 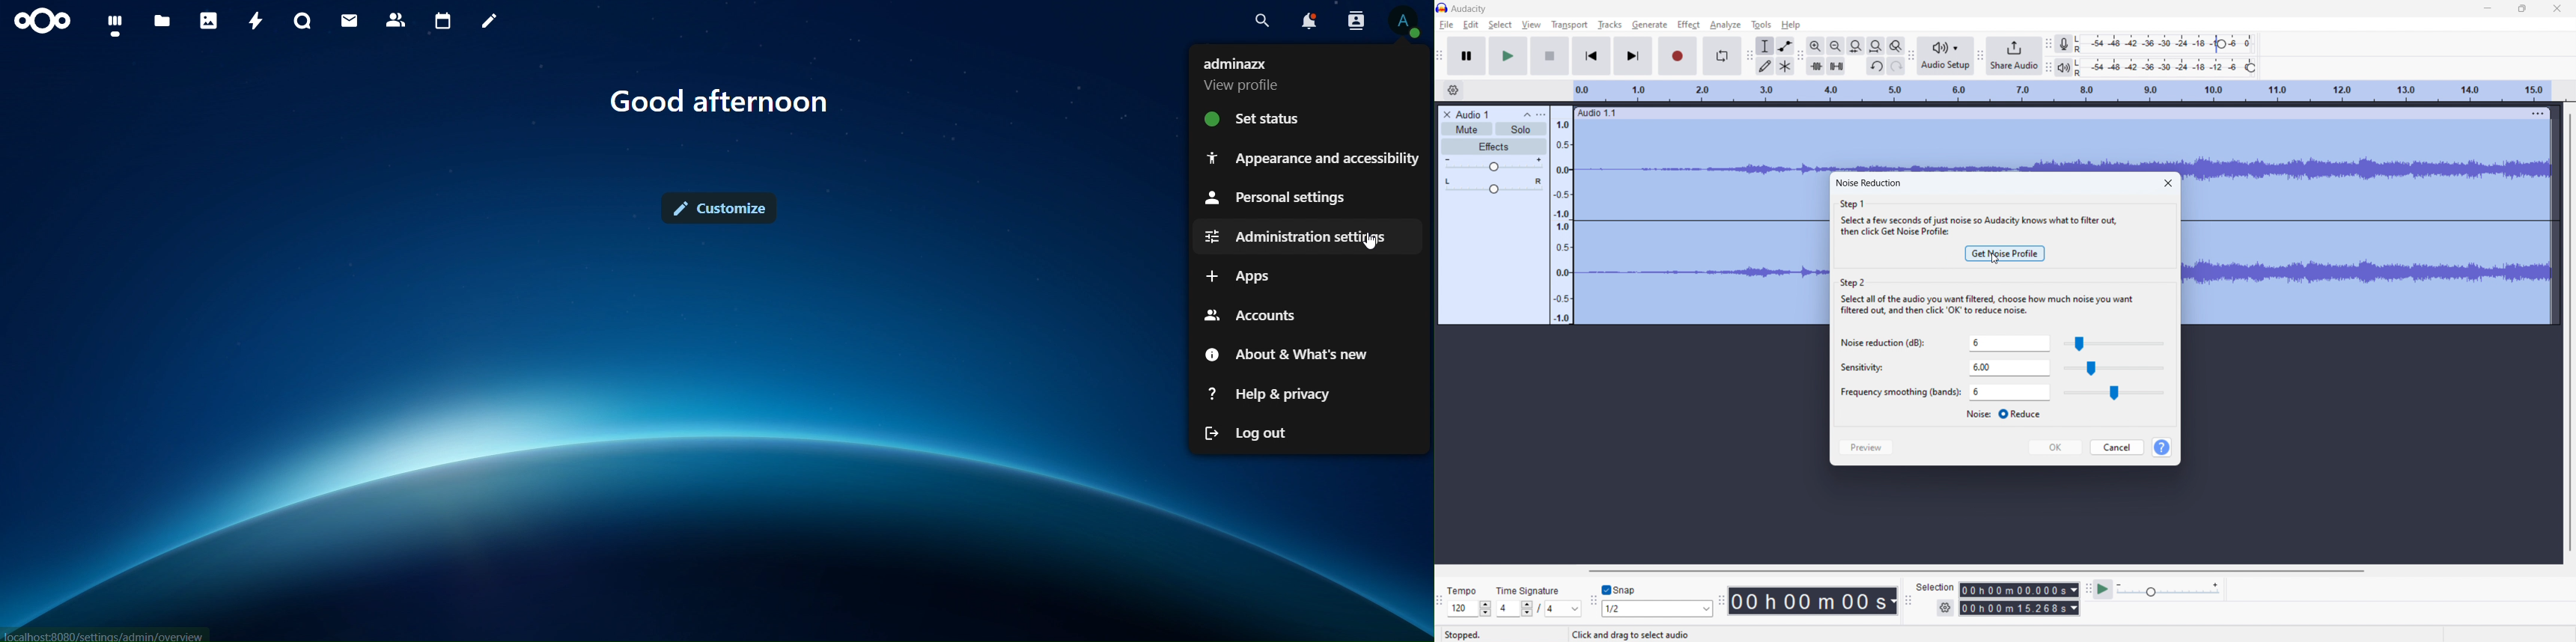 What do you see at coordinates (1569, 26) in the screenshot?
I see `transport` at bounding box center [1569, 26].